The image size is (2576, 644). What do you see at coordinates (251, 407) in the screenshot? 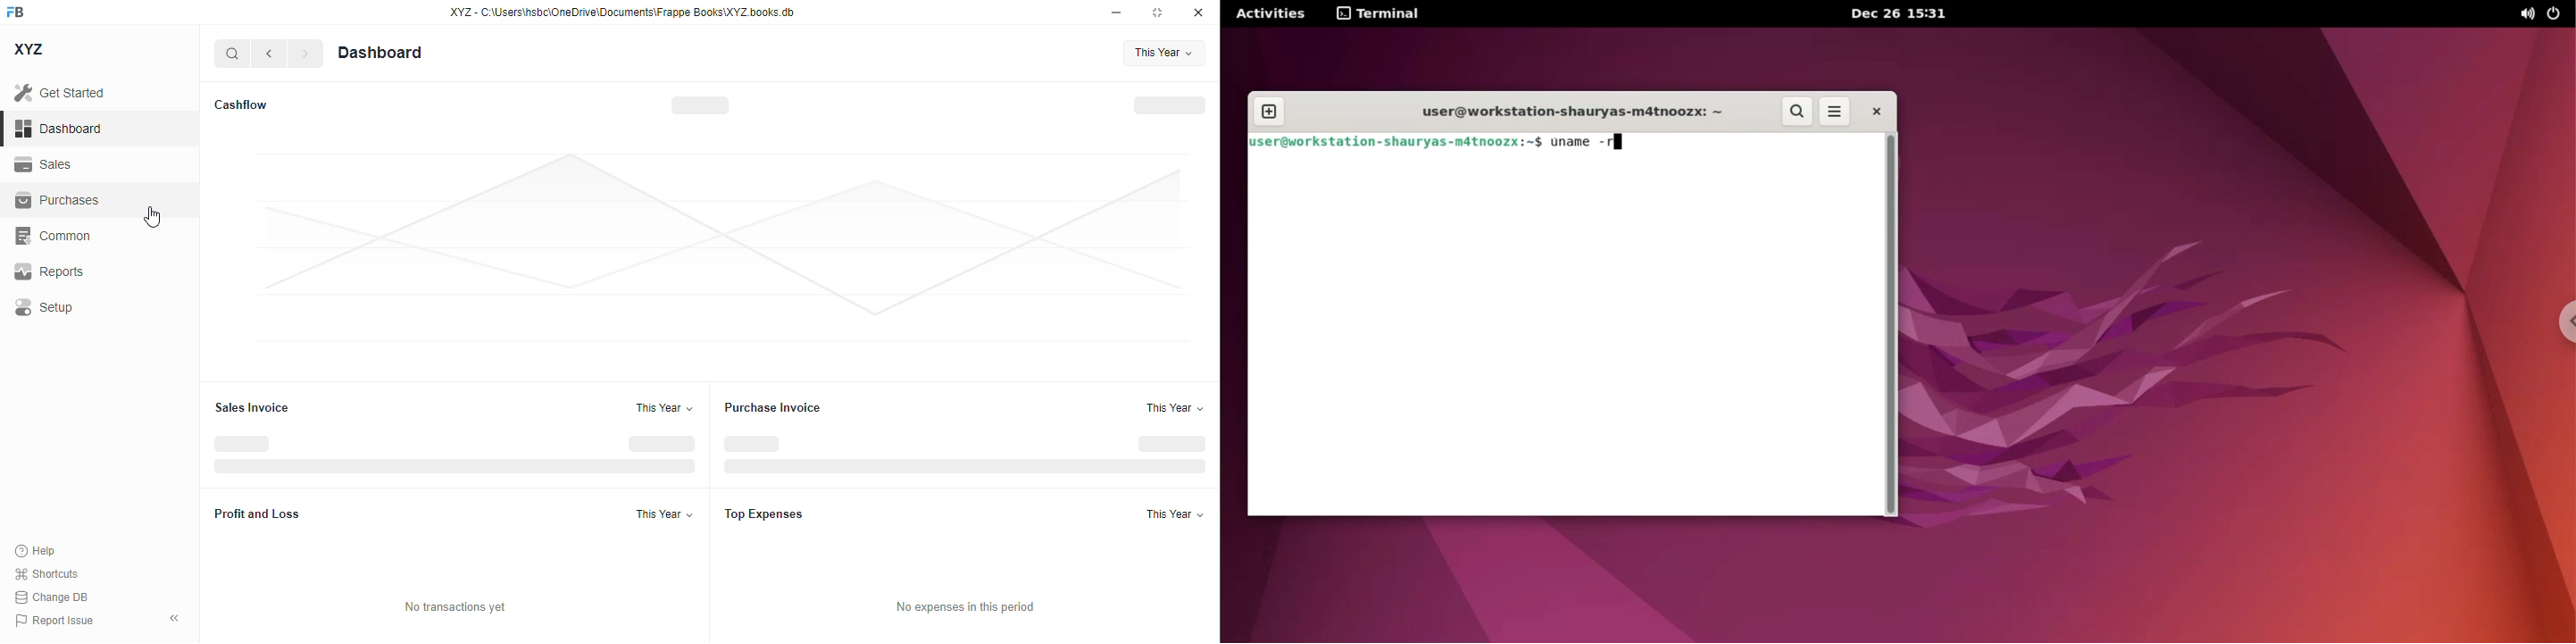
I see `sales invoice` at bounding box center [251, 407].